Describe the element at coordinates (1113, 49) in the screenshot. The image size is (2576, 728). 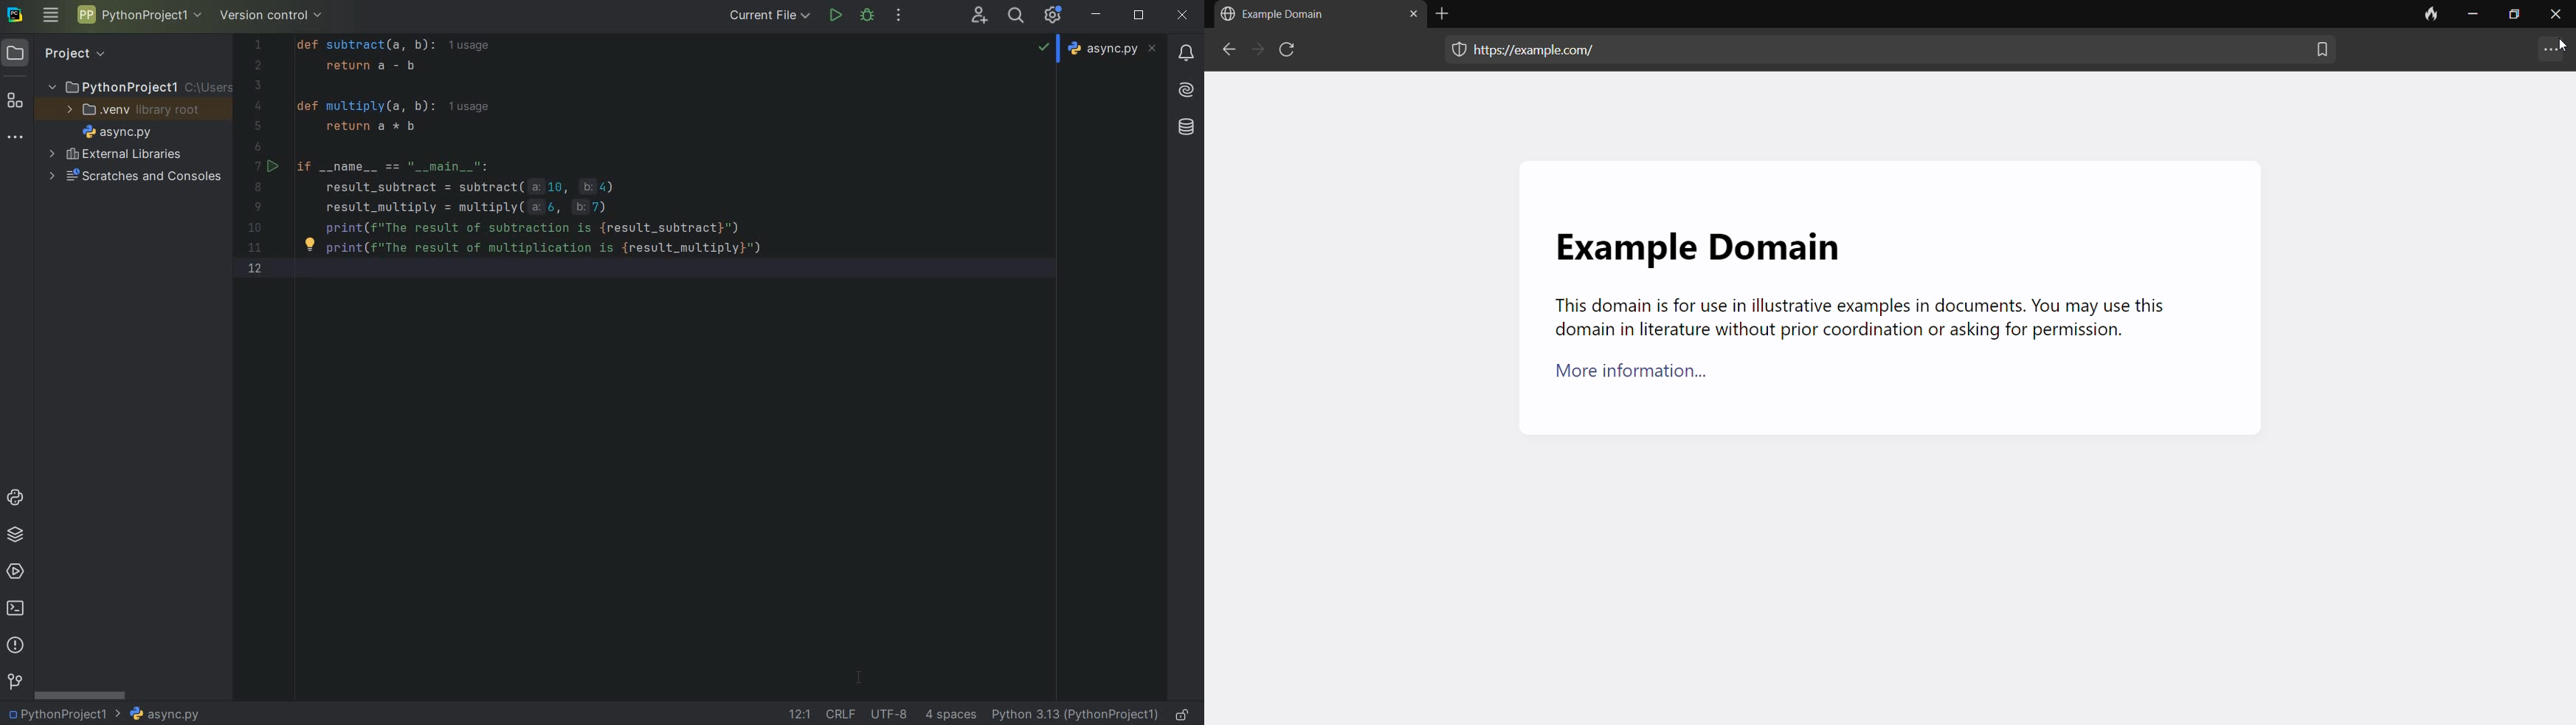
I see `file name` at that location.